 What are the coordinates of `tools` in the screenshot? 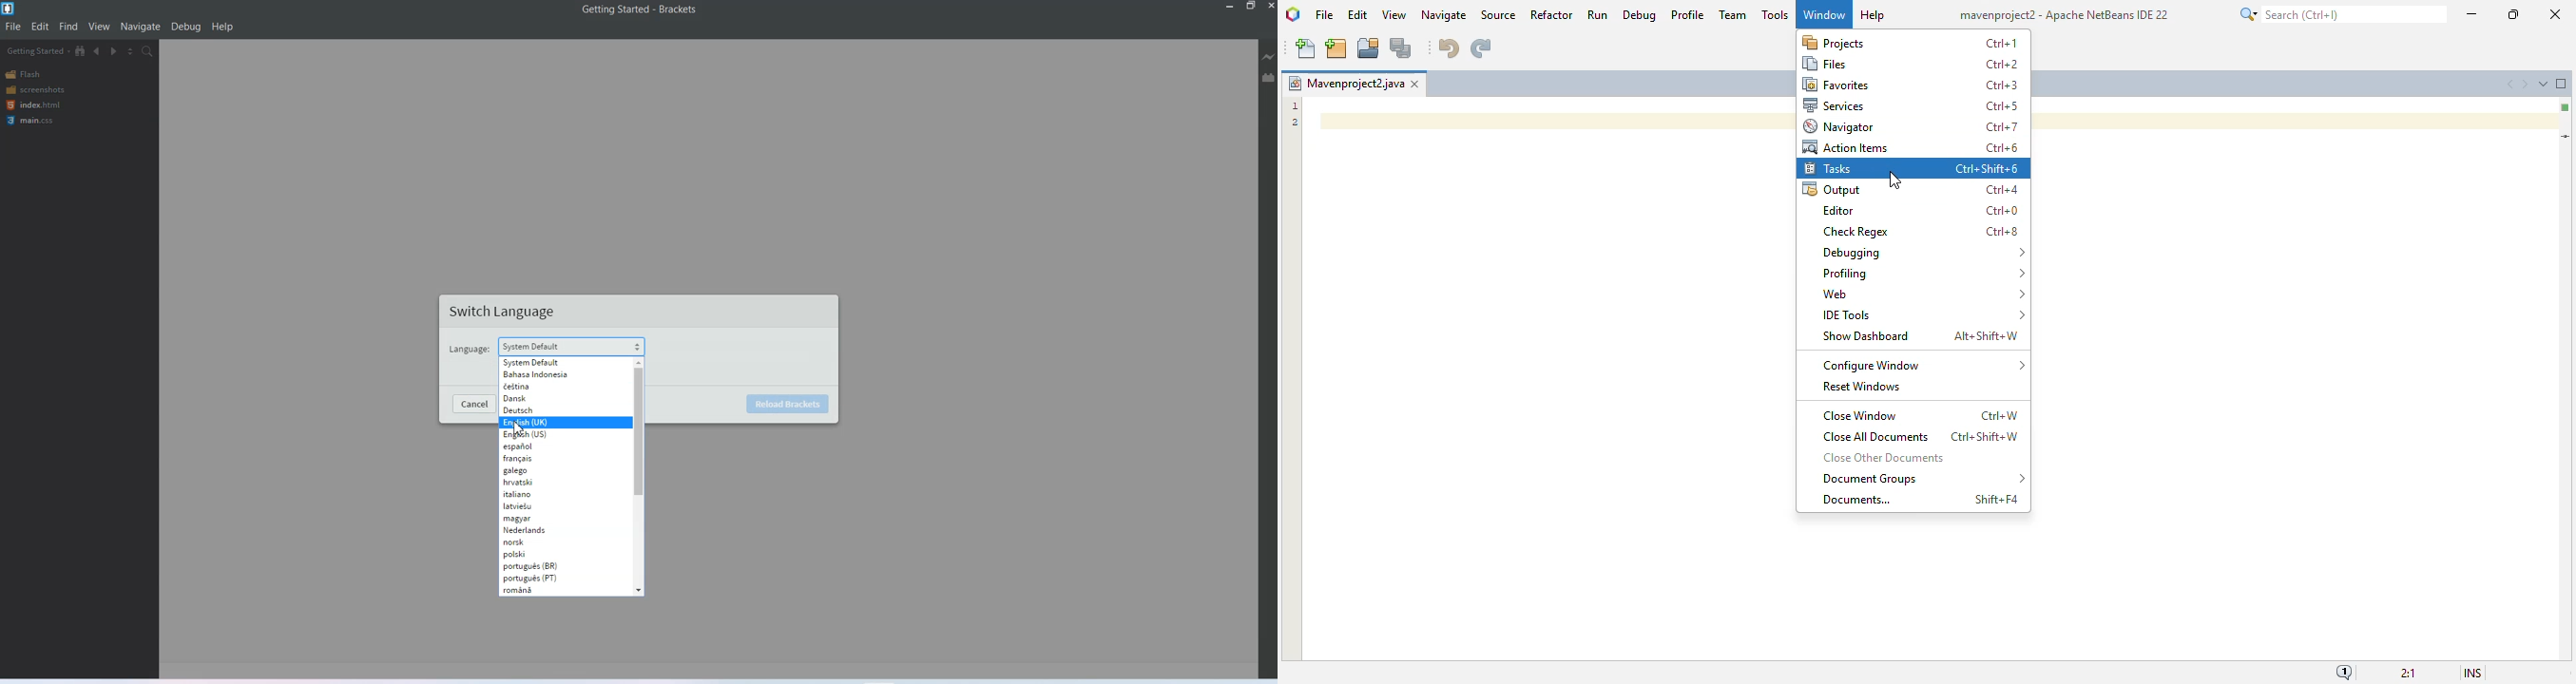 It's located at (1775, 14).